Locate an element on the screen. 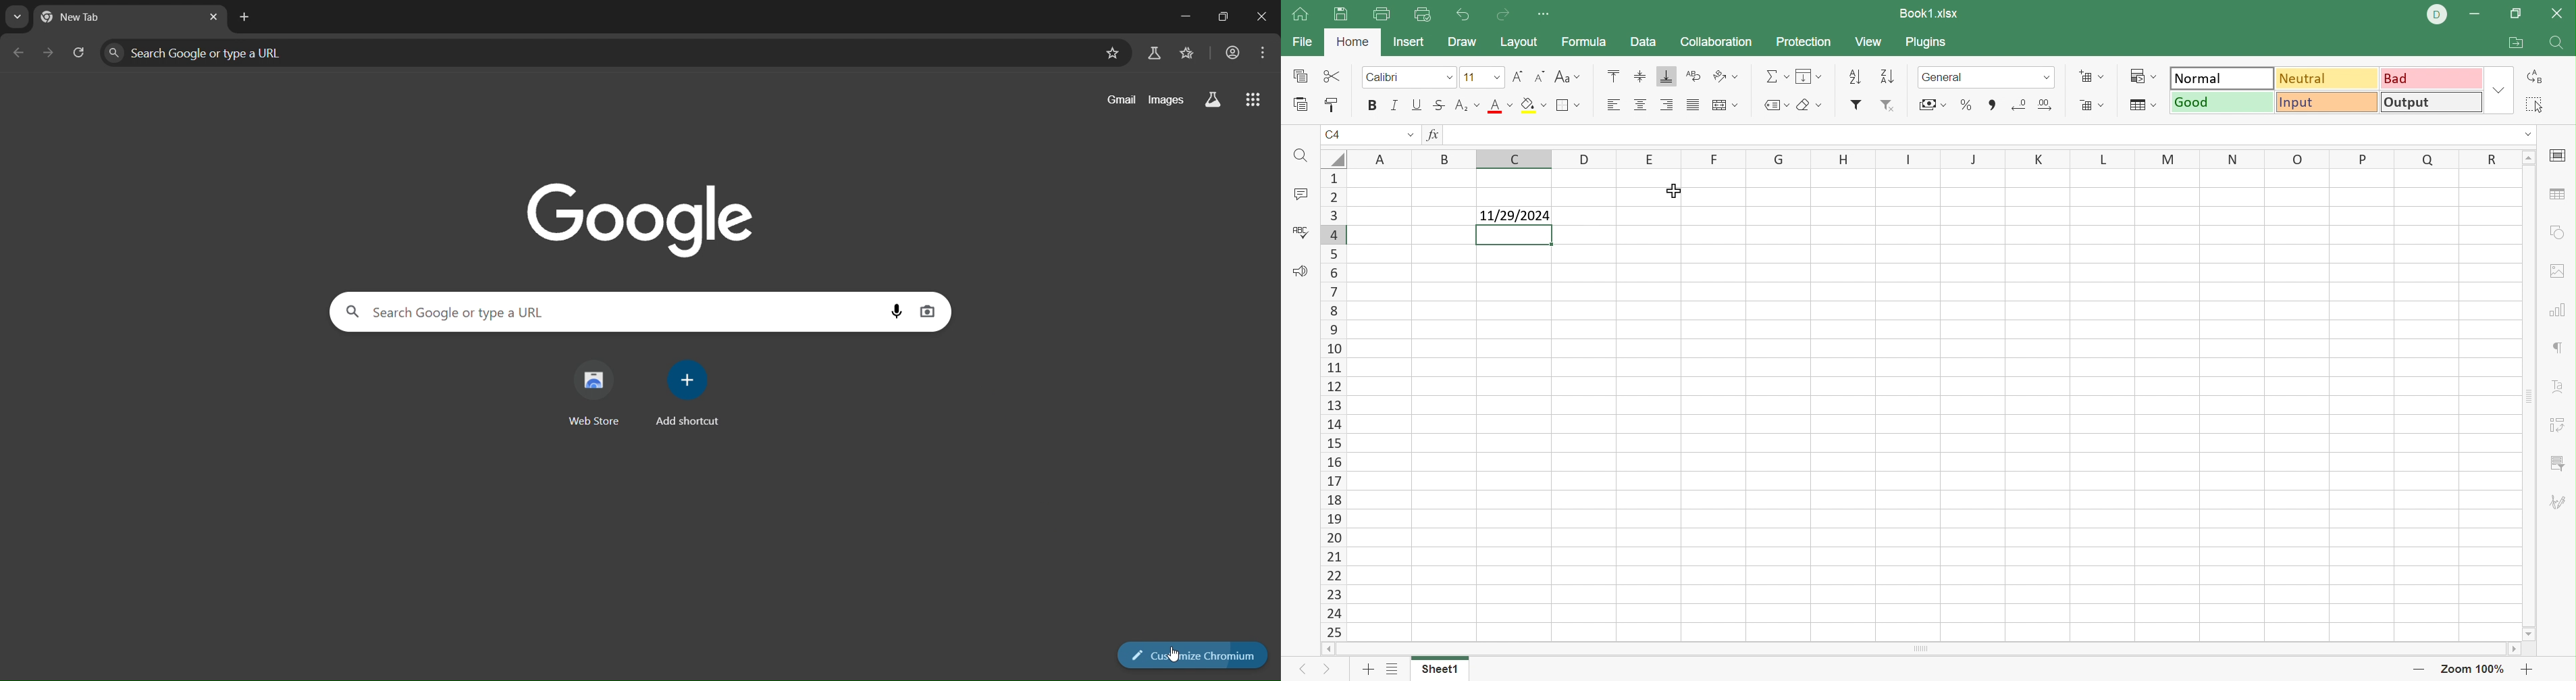 This screenshot has width=2576, height=700. shape settings is located at coordinates (2558, 233).